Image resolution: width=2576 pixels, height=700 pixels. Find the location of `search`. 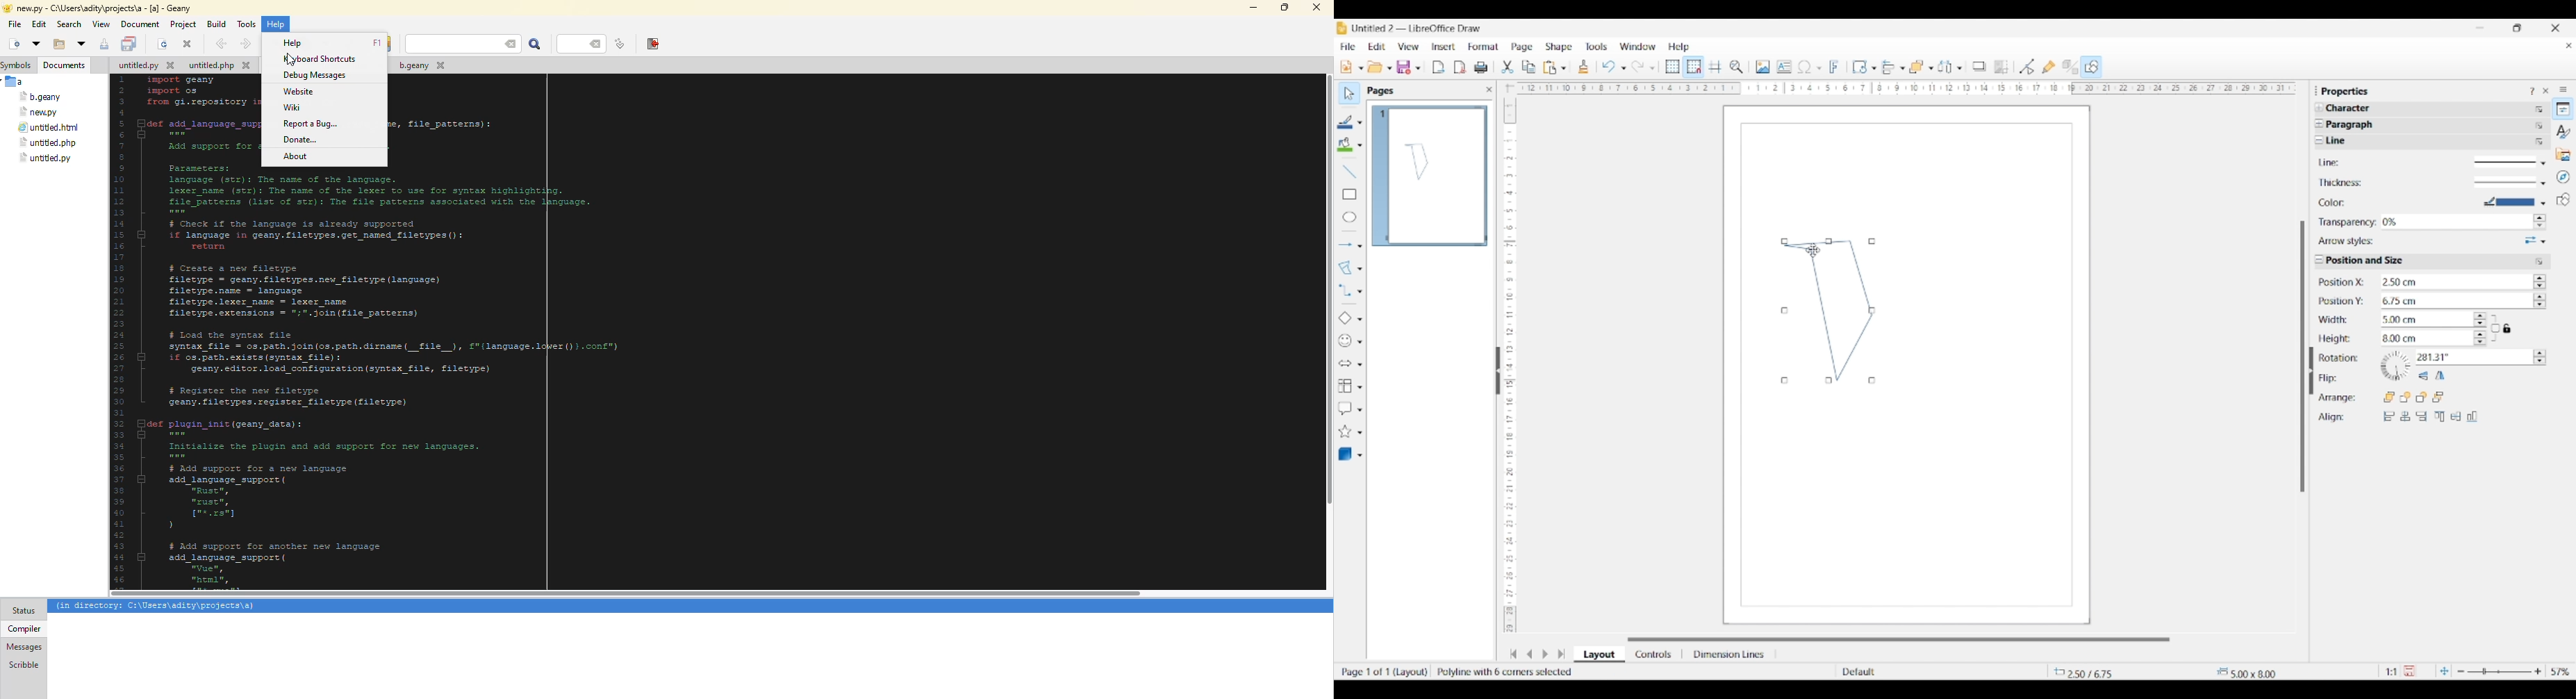

search is located at coordinates (536, 44).